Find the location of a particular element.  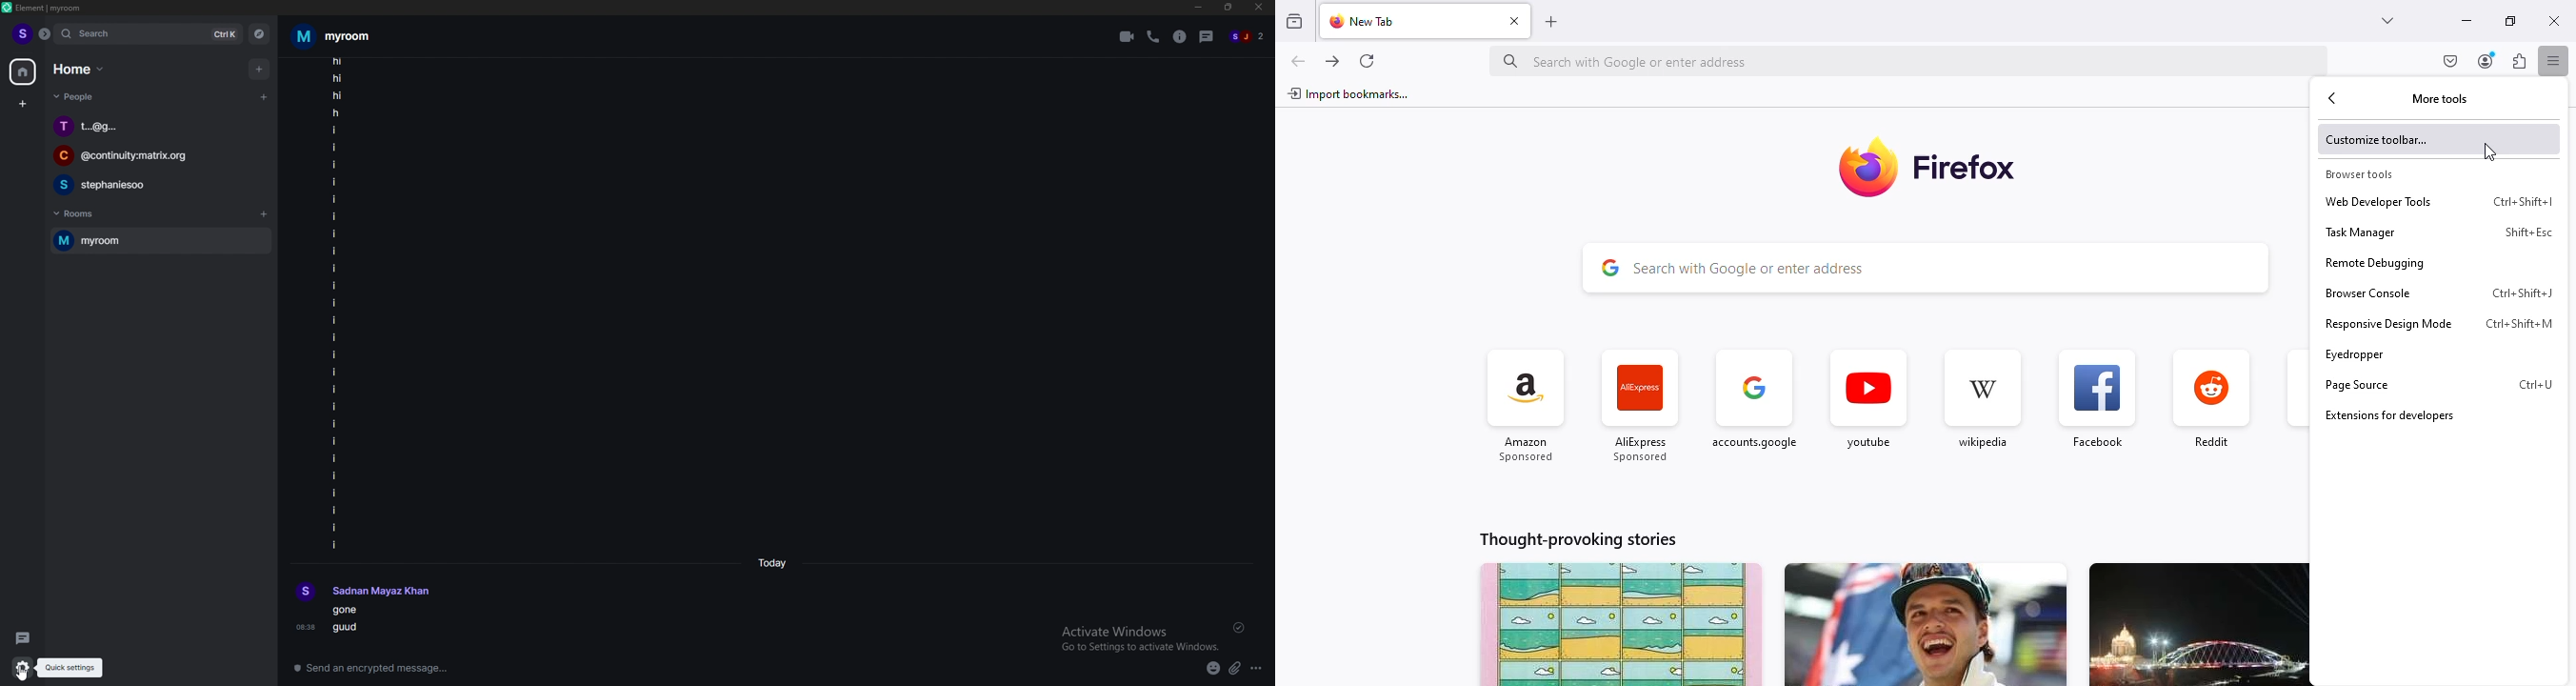

home is located at coordinates (23, 72).